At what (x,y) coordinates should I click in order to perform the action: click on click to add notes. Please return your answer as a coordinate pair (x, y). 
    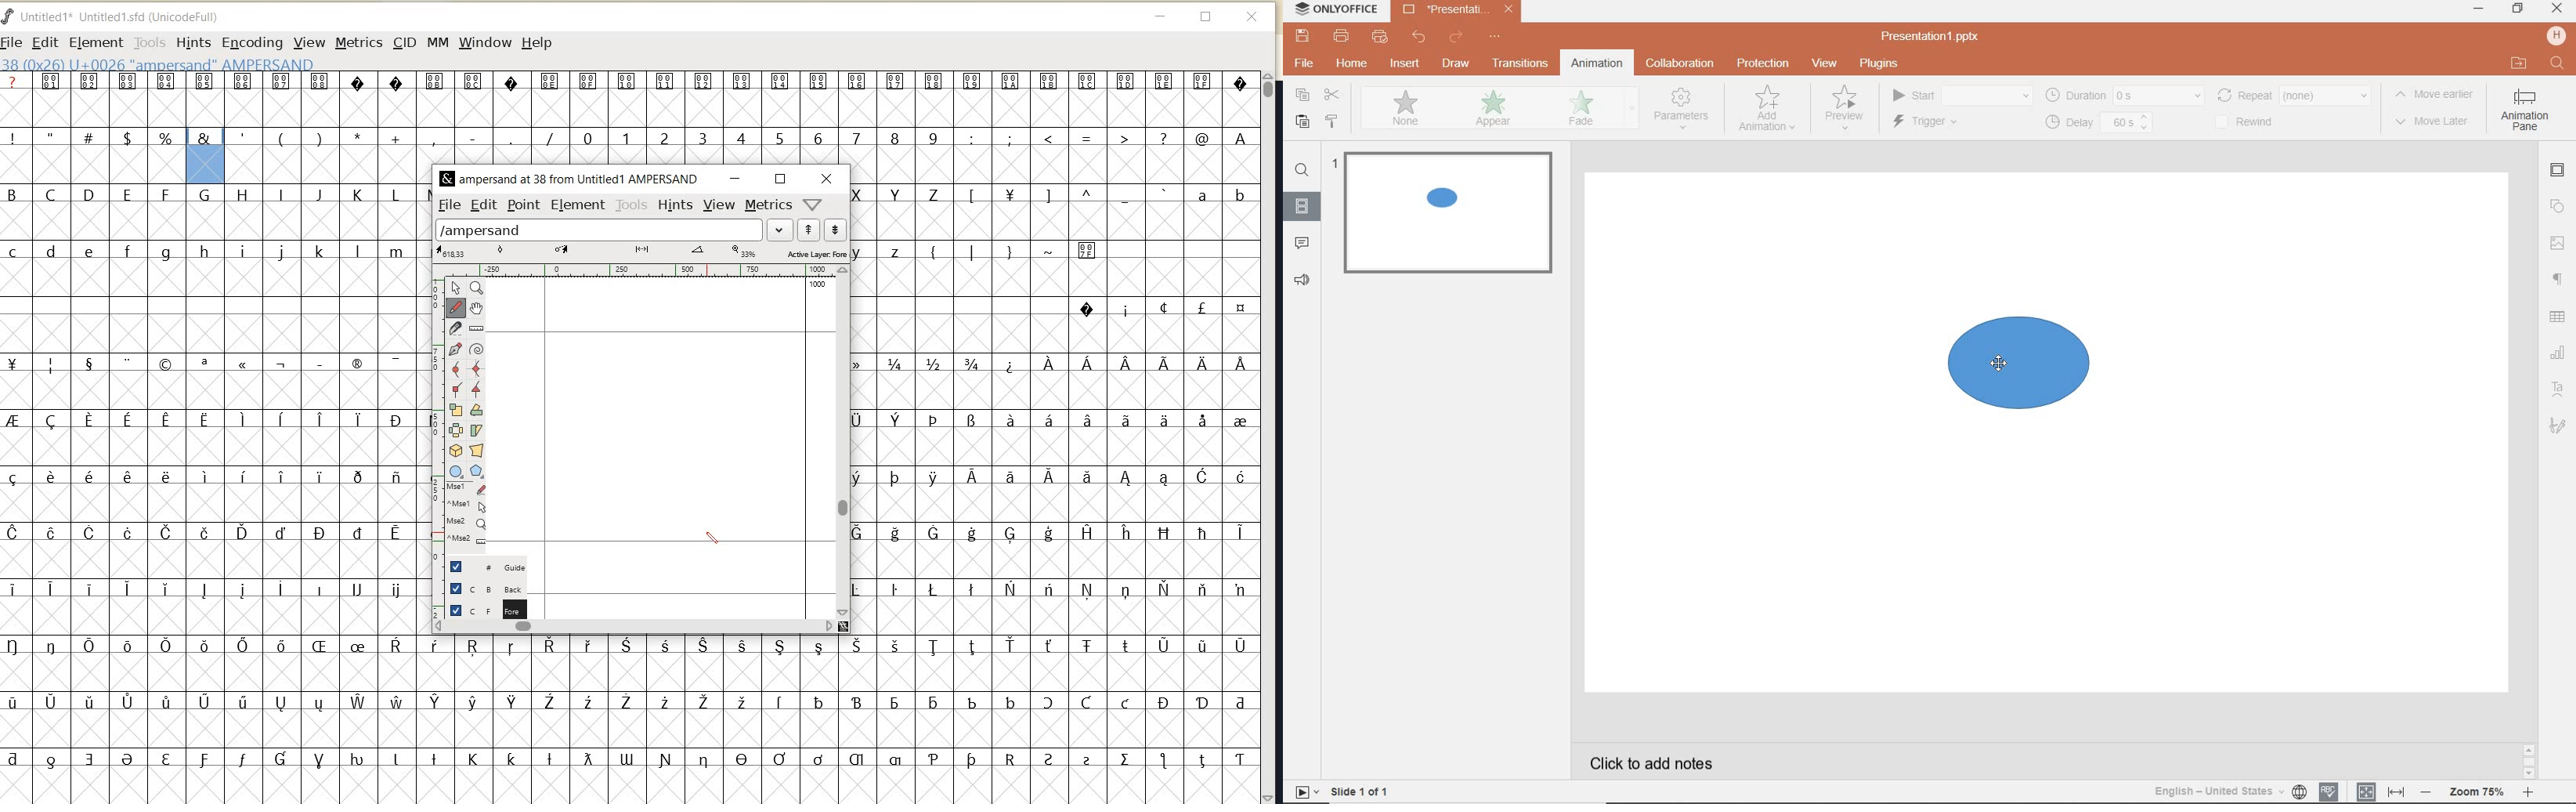
    Looking at the image, I should click on (1655, 759).